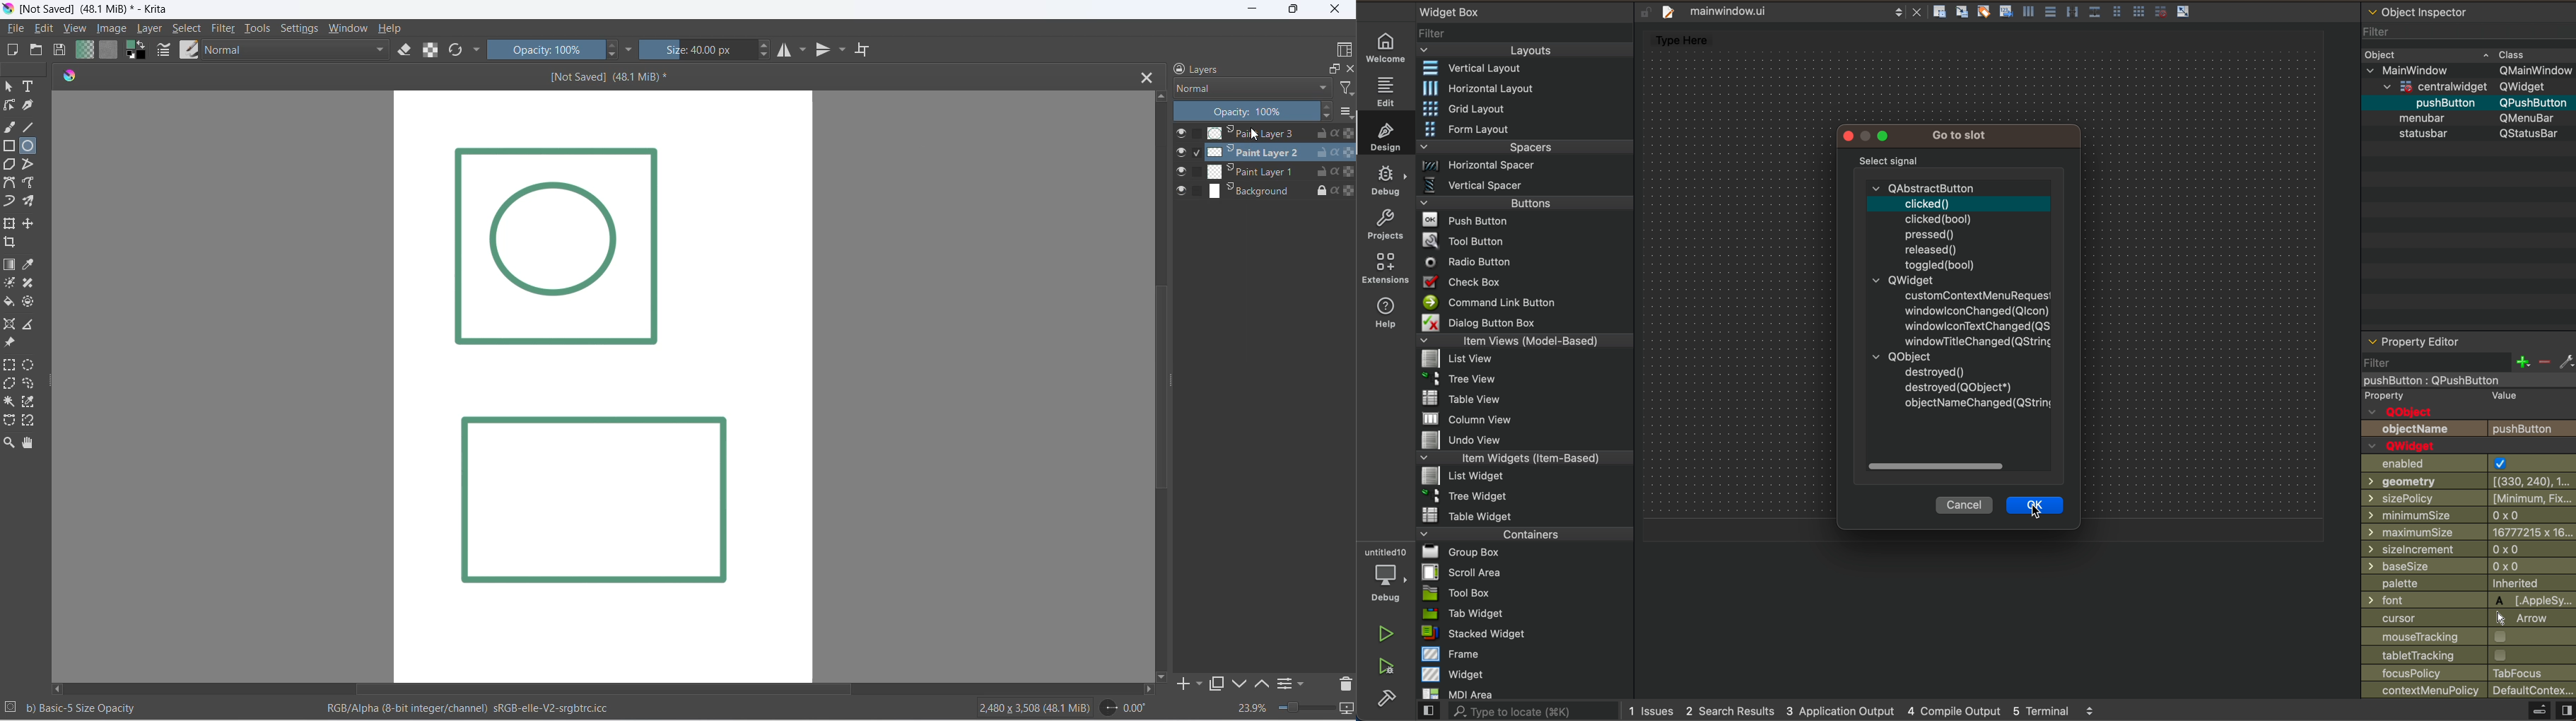 This screenshot has width=2576, height=728. Describe the element at coordinates (9, 146) in the screenshot. I see `rectangle tool` at that location.